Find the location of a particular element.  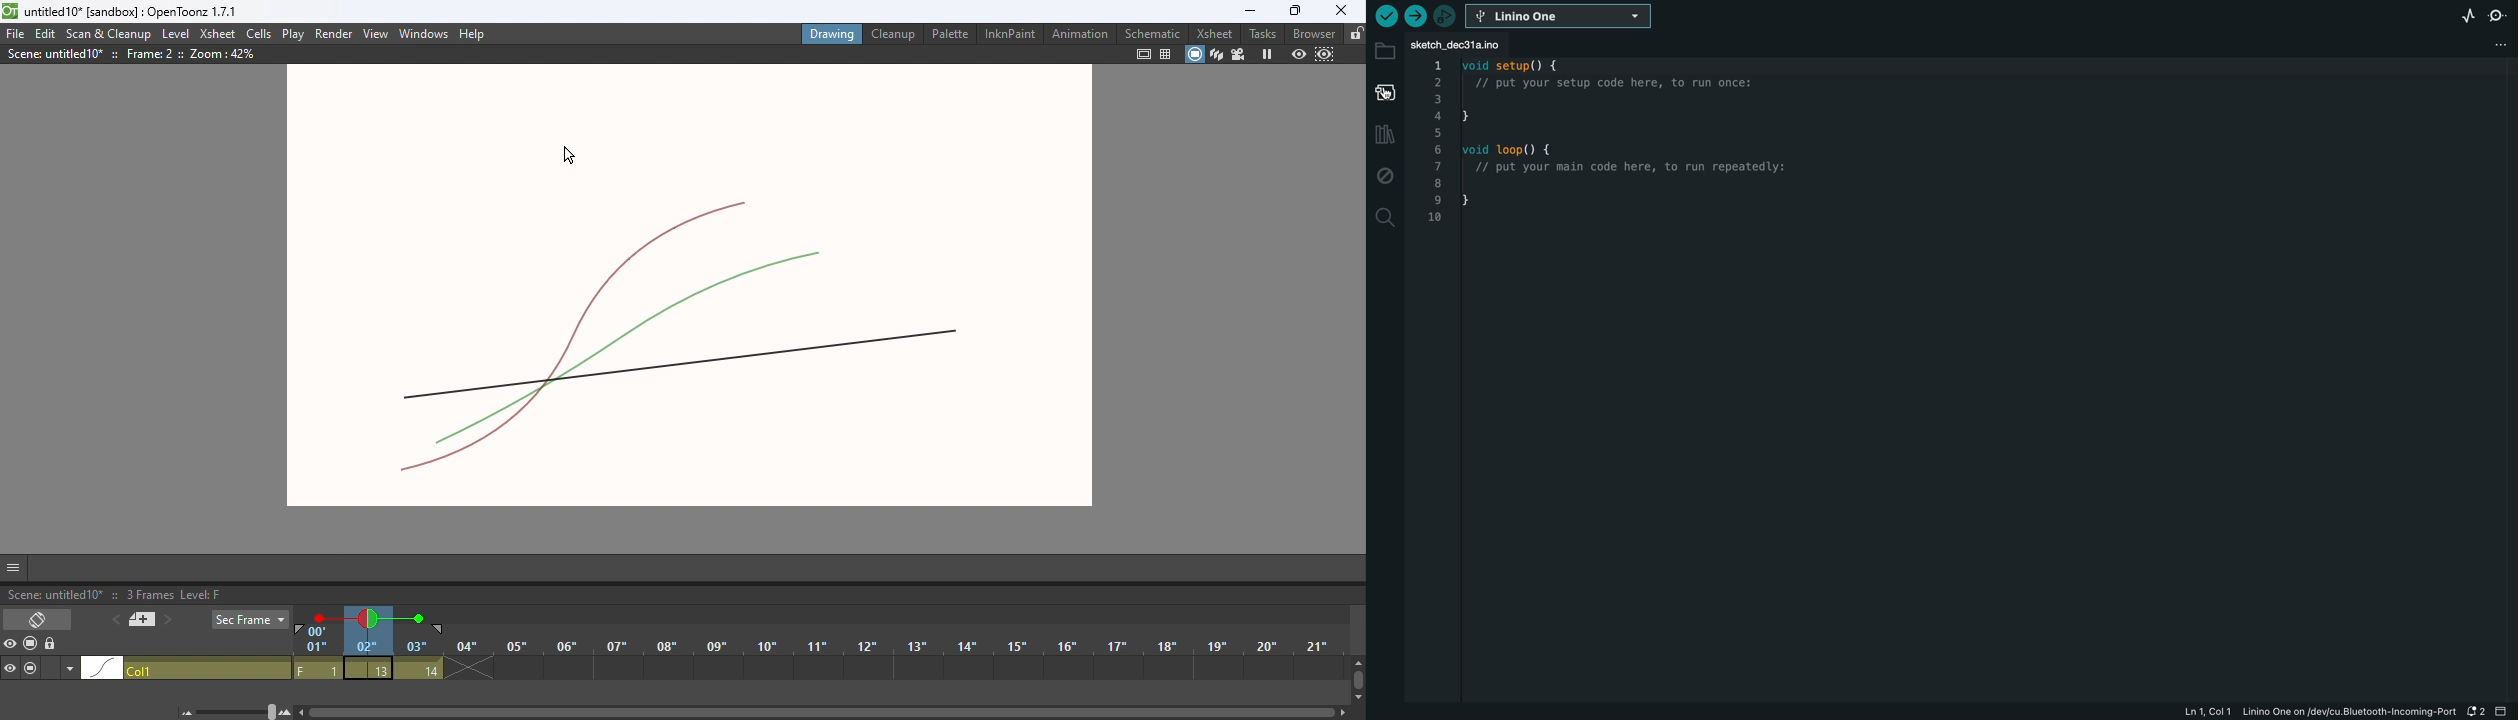

Level is located at coordinates (177, 35).